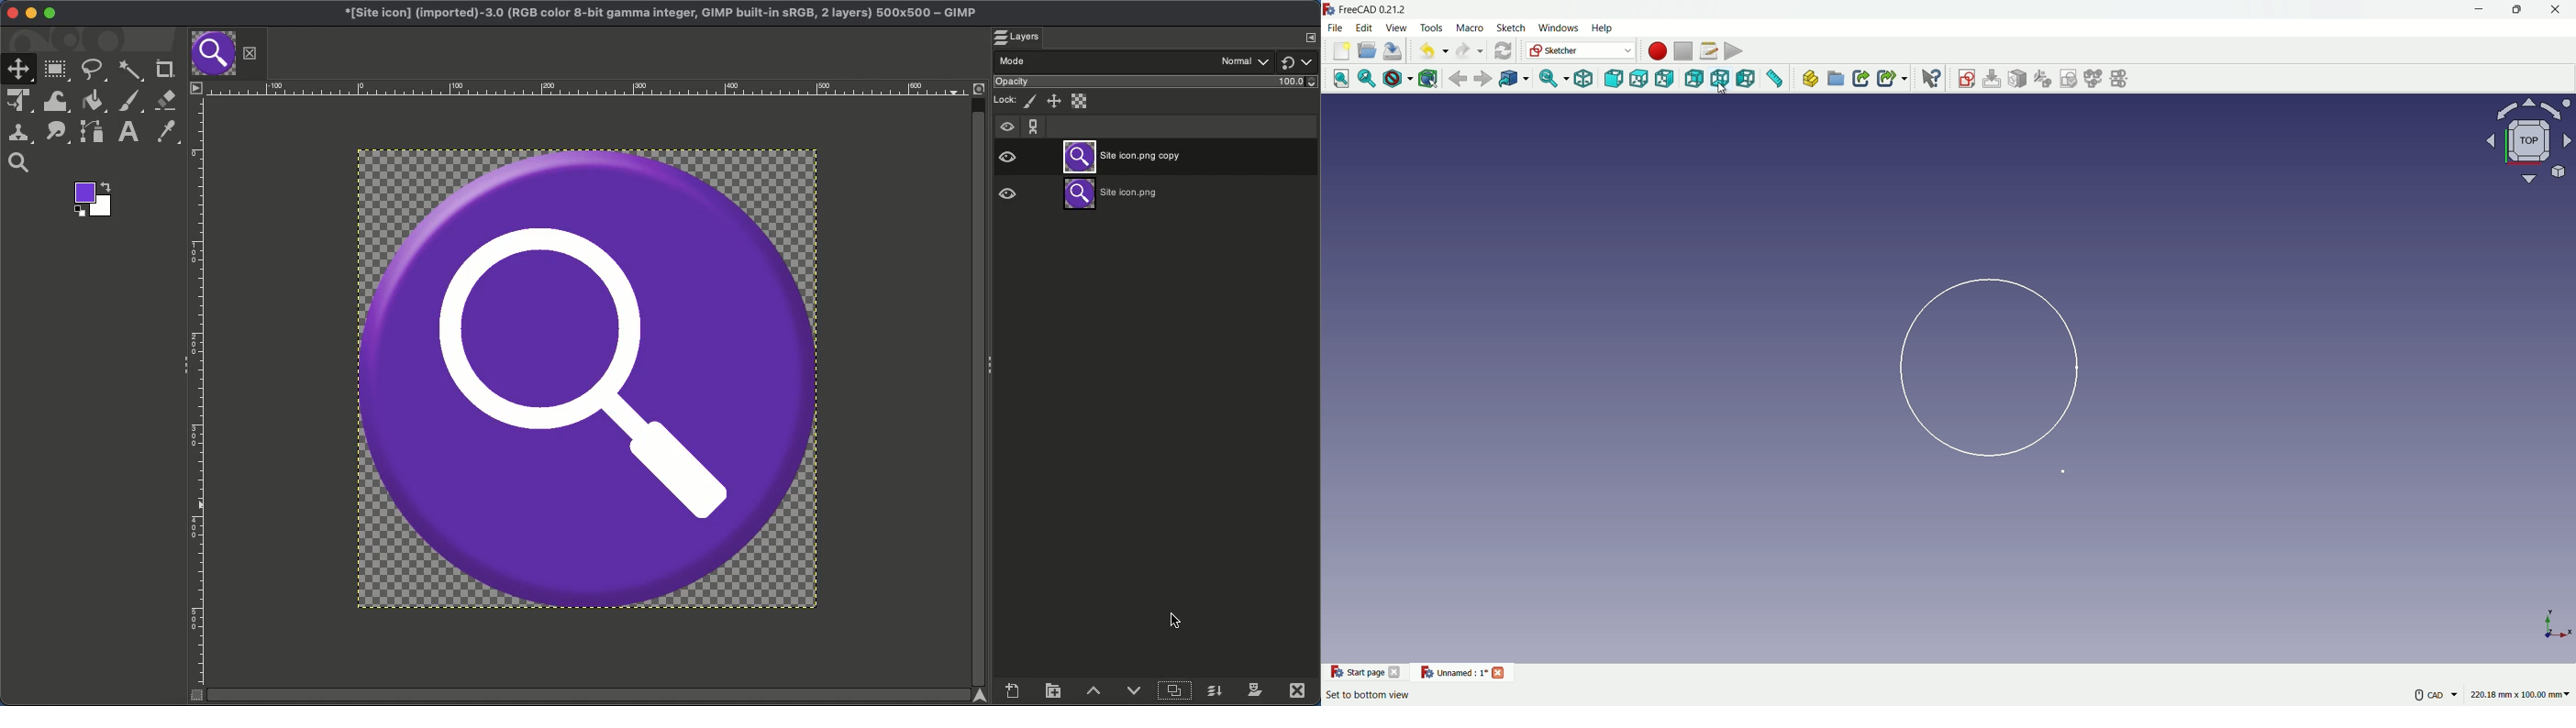 The image size is (2576, 728). What do you see at coordinates (1581, 51) in the screenshot?
I see `switch between workbenches` at bounding box center [1581, 51].